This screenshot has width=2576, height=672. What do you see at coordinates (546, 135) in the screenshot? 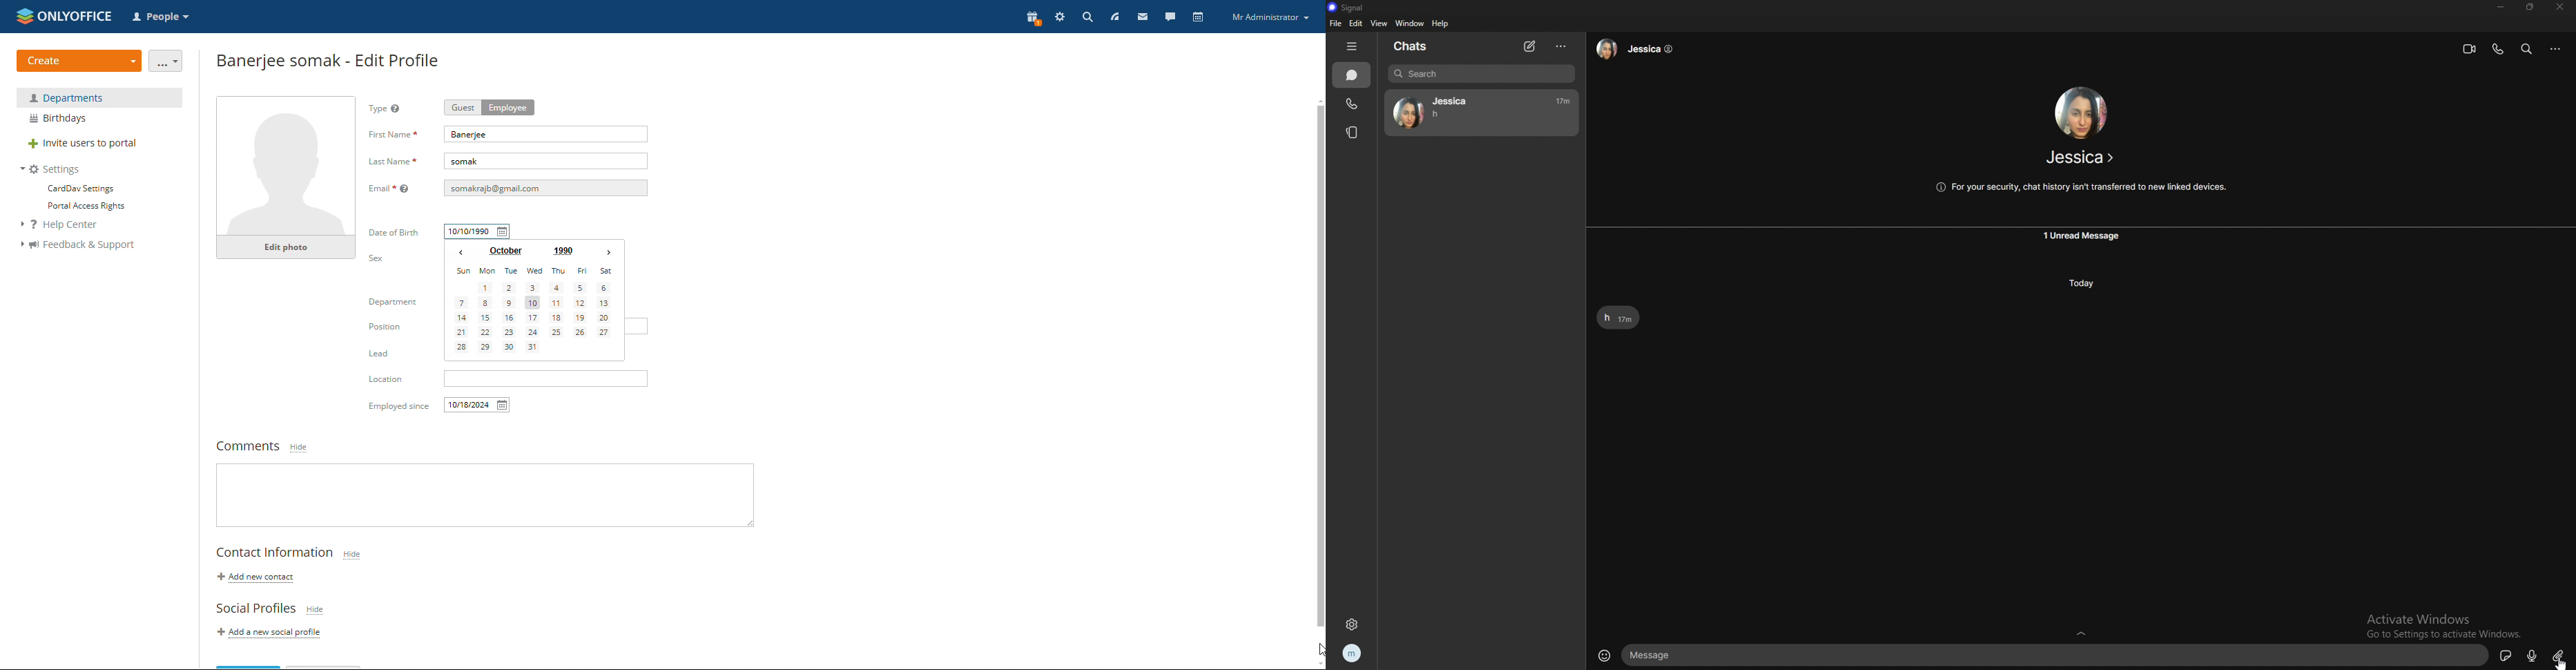
I see `first name` at bounding box center [546, 135].